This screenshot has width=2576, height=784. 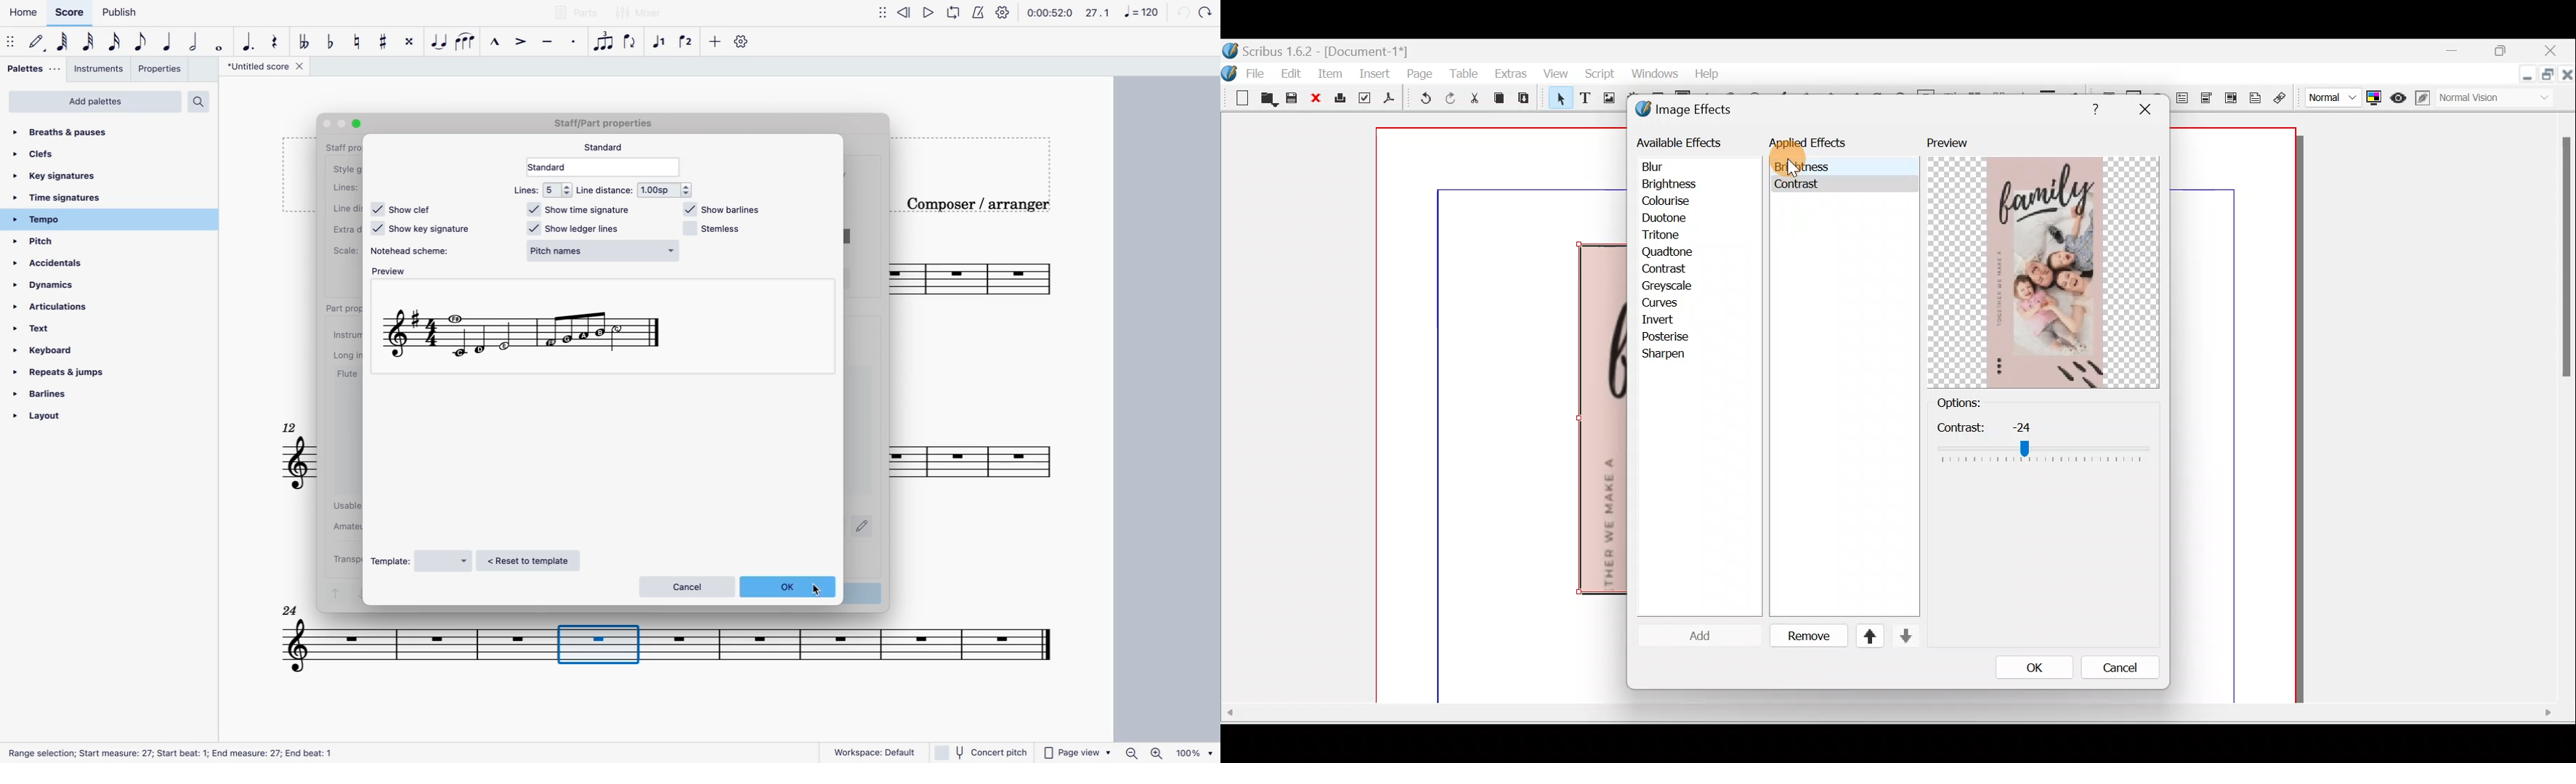 I want to click on Move up, so click(x=1864, y=636).